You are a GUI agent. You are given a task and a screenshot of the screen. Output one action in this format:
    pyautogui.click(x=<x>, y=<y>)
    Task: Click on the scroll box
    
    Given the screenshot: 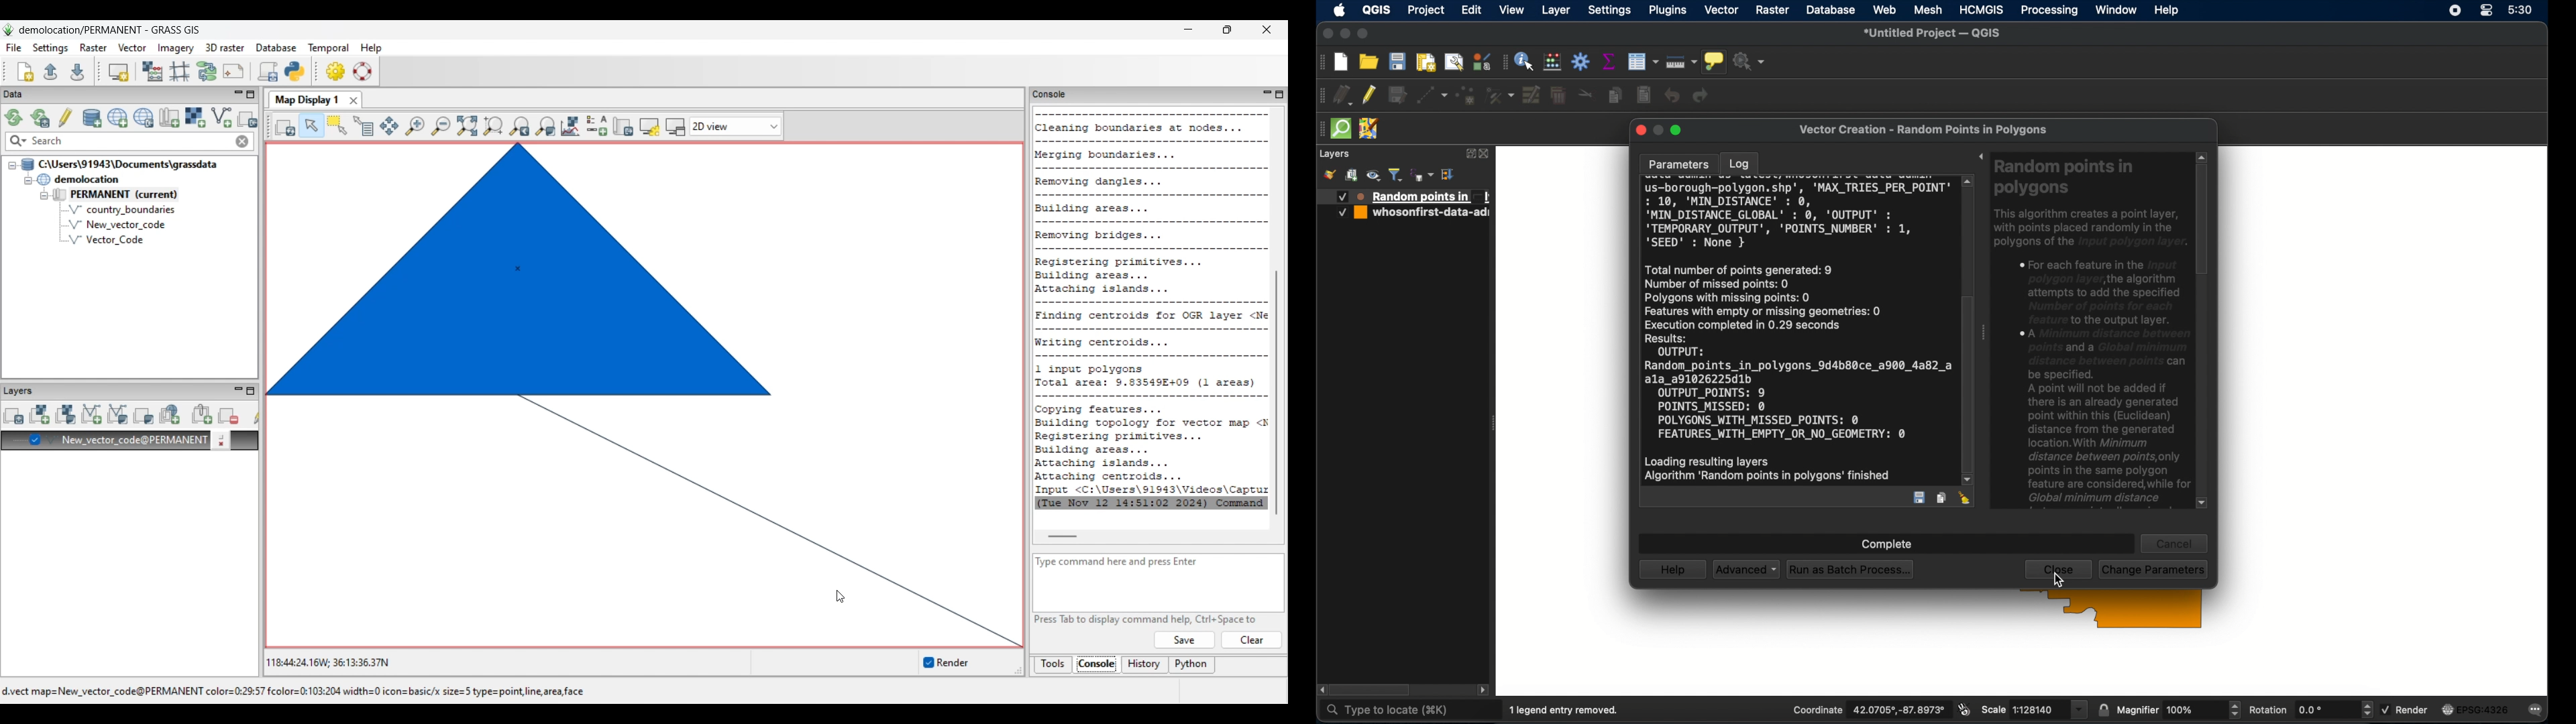 What is the action you would take?
    pyautogui.click(x=2202, y=221)
    